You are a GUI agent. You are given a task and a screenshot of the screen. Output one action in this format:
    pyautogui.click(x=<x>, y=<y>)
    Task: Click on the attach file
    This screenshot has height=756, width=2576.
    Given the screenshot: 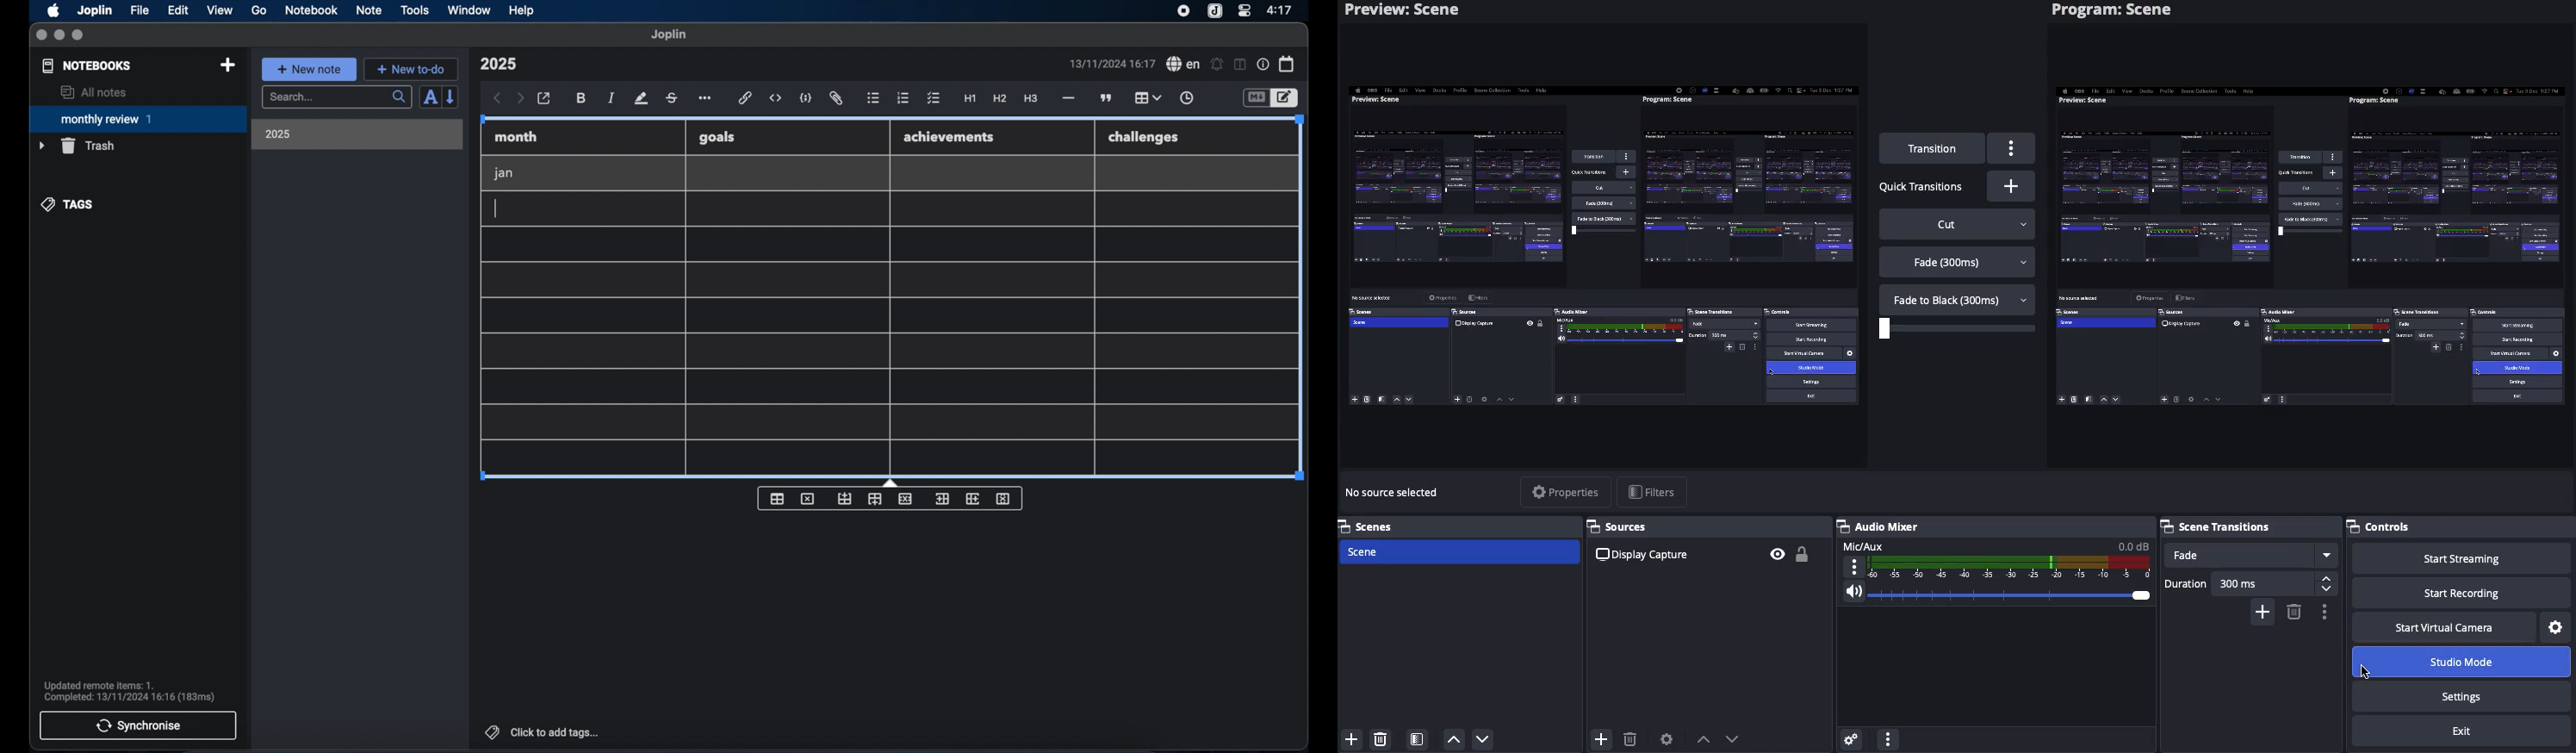 What is the action you would take?
    pyautogui.click(x=836, y=98)
    